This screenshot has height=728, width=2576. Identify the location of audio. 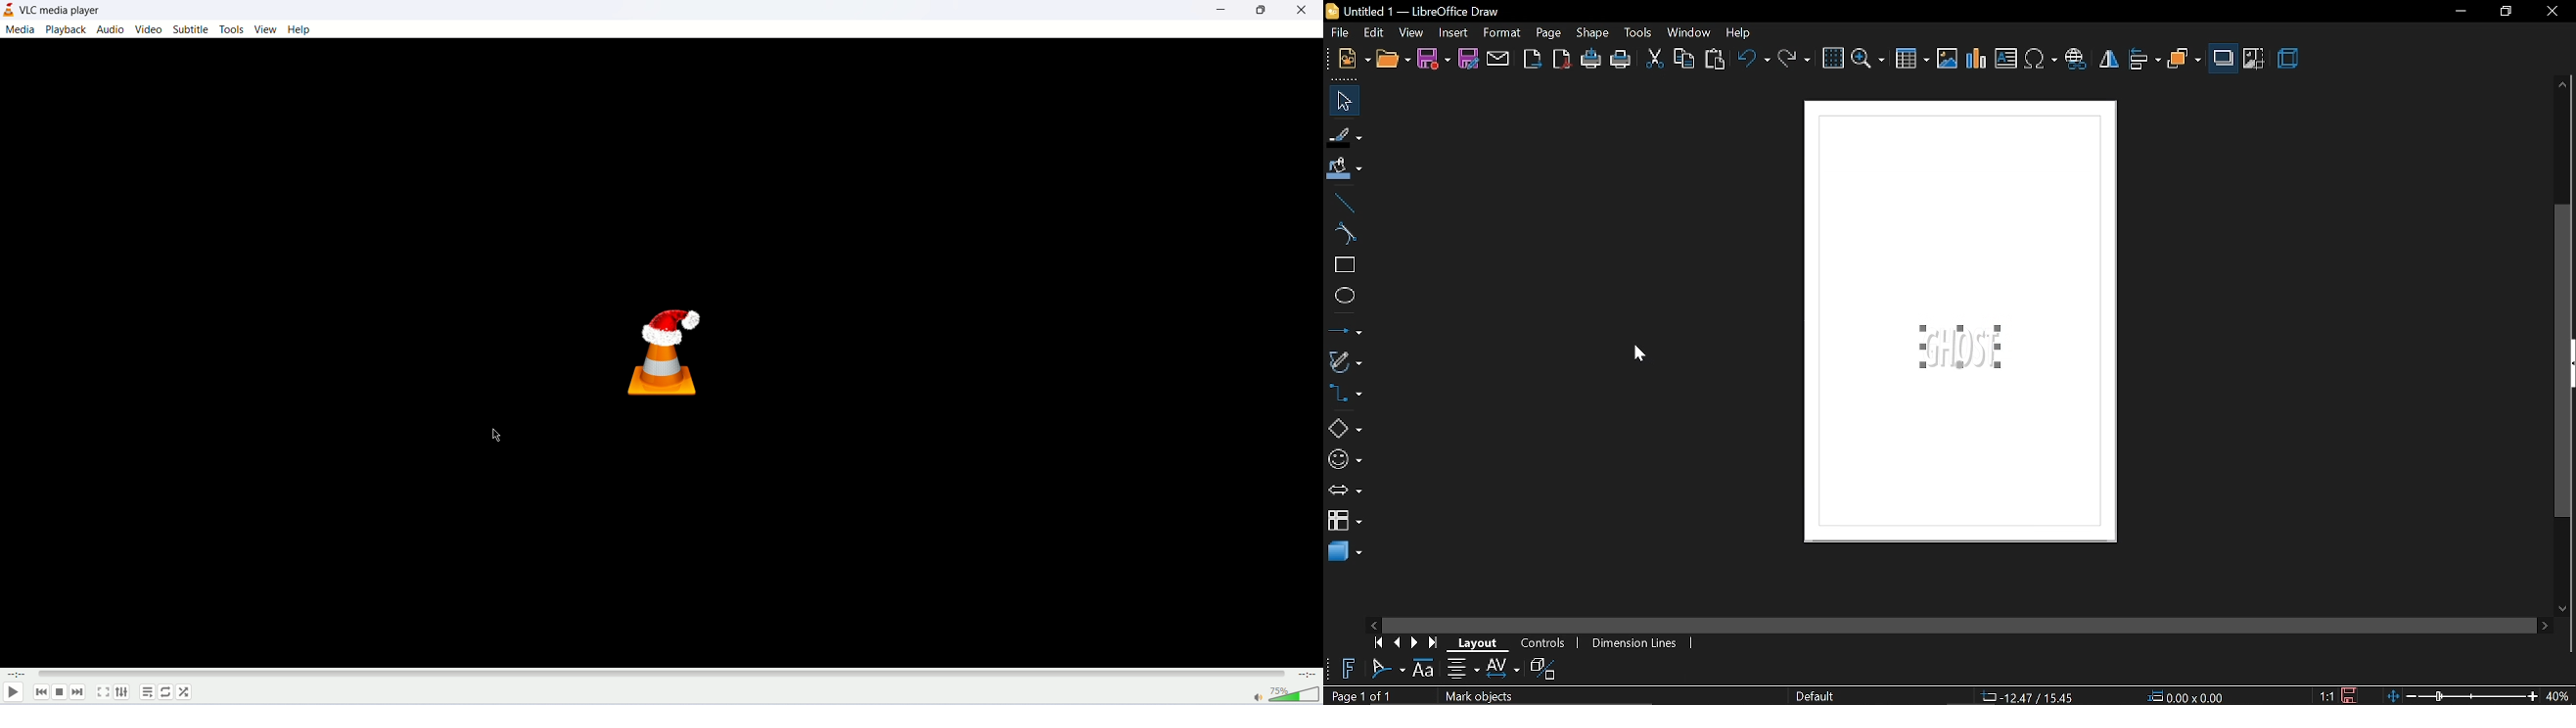
(110, 29).